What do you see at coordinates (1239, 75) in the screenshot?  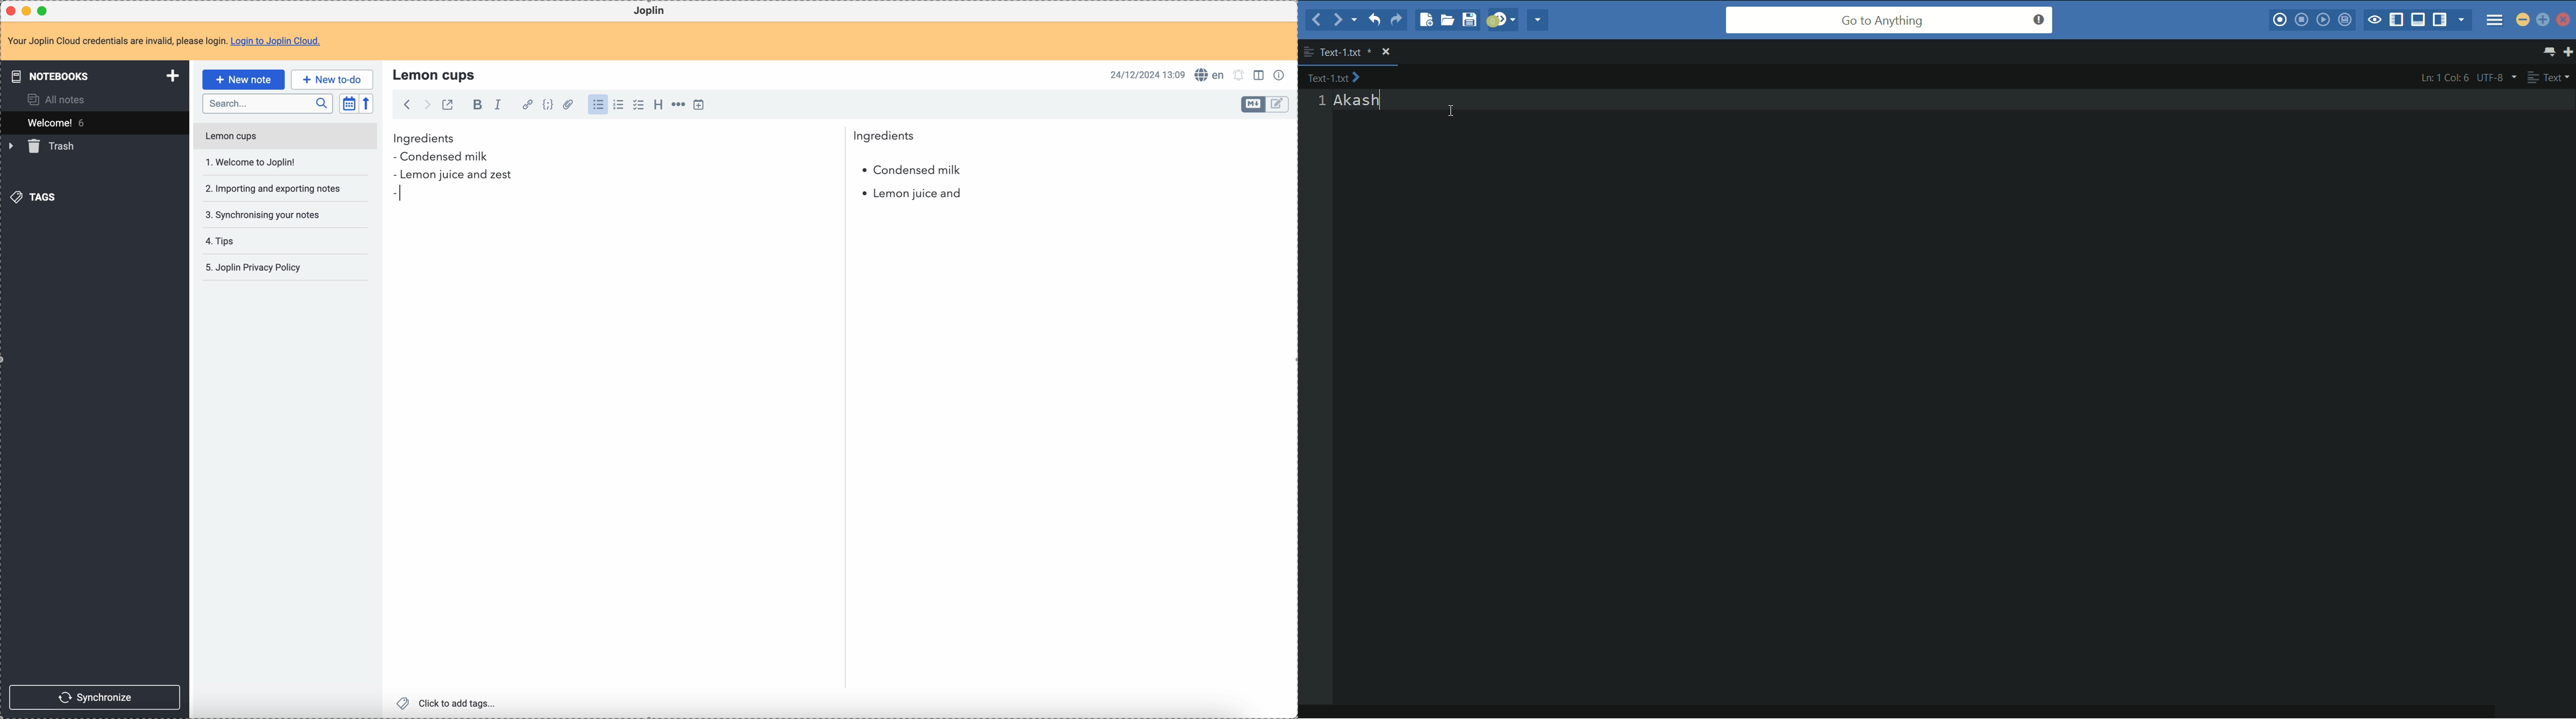 I see `set notifications` at bounding box center [1239, 75].